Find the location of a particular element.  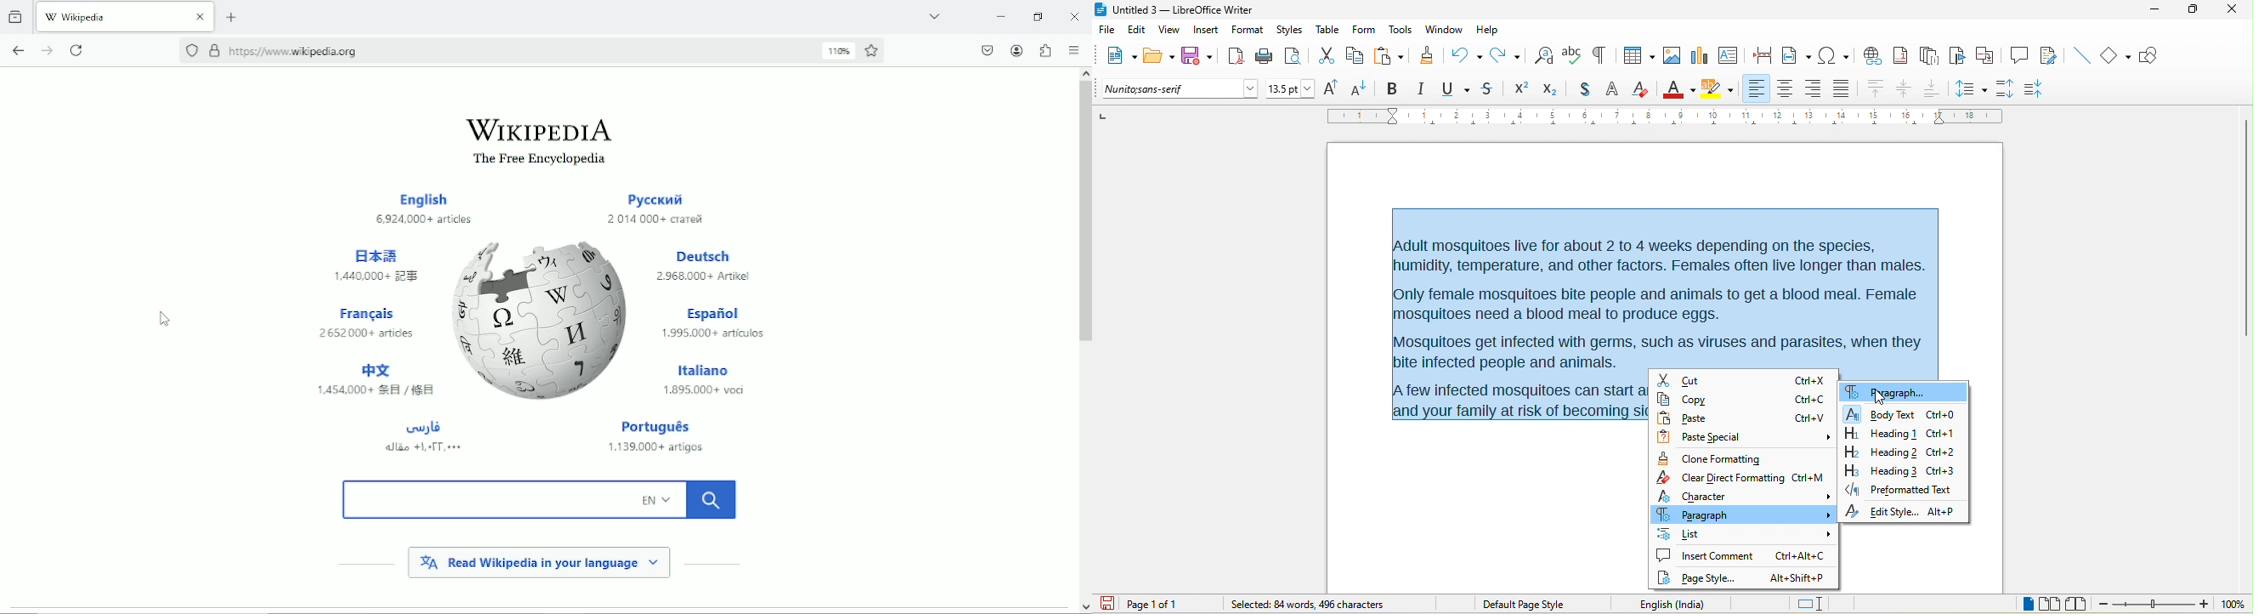

align left is located at coordinates (1756, 88).